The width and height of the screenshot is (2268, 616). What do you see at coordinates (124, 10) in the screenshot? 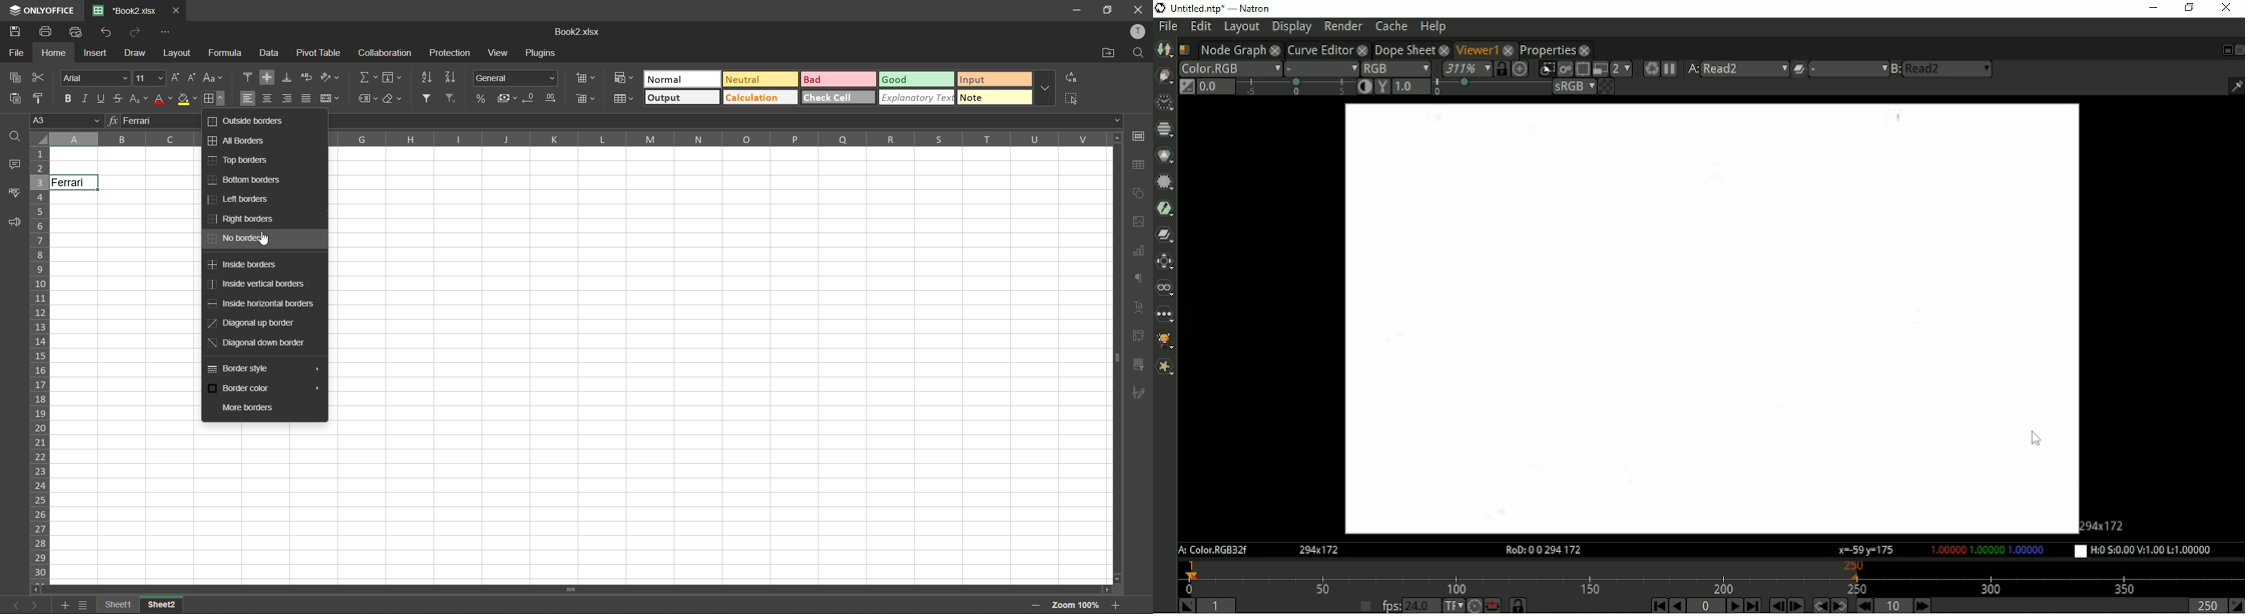
I see `file name` at bounding box center [124, 10].